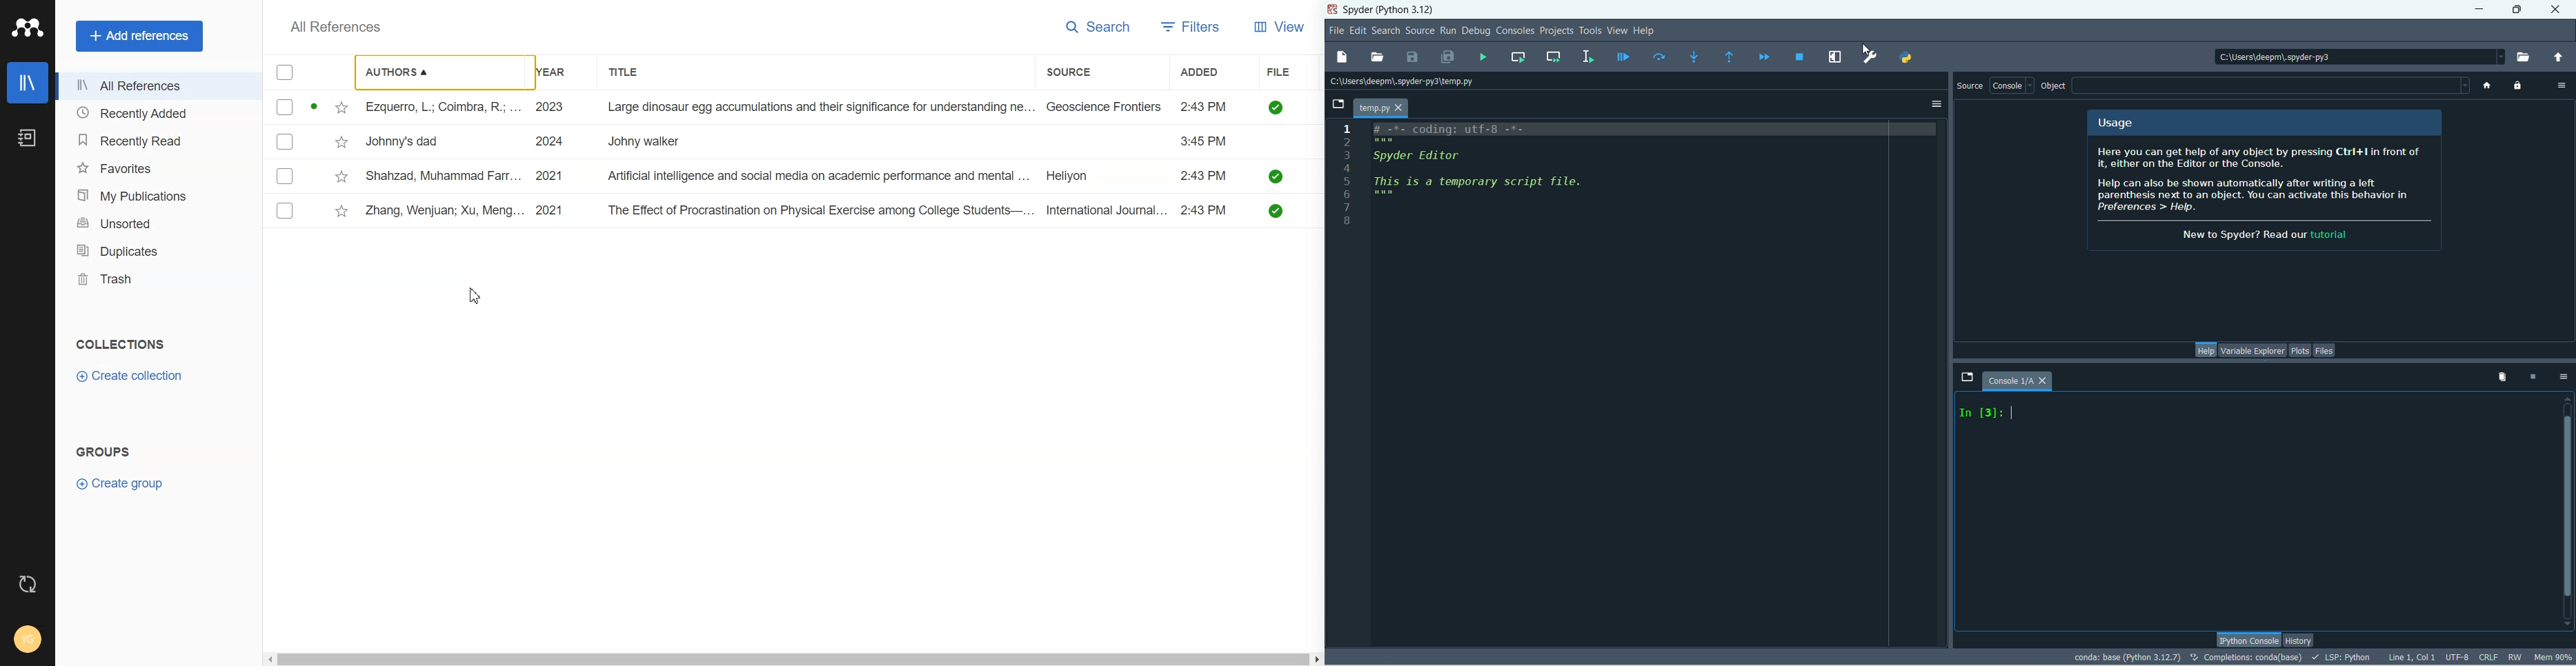 This screenshot has width=2576, height=672. Describe the element at coordinates (1447, 31) in the screenshot. I see `run` at that location.